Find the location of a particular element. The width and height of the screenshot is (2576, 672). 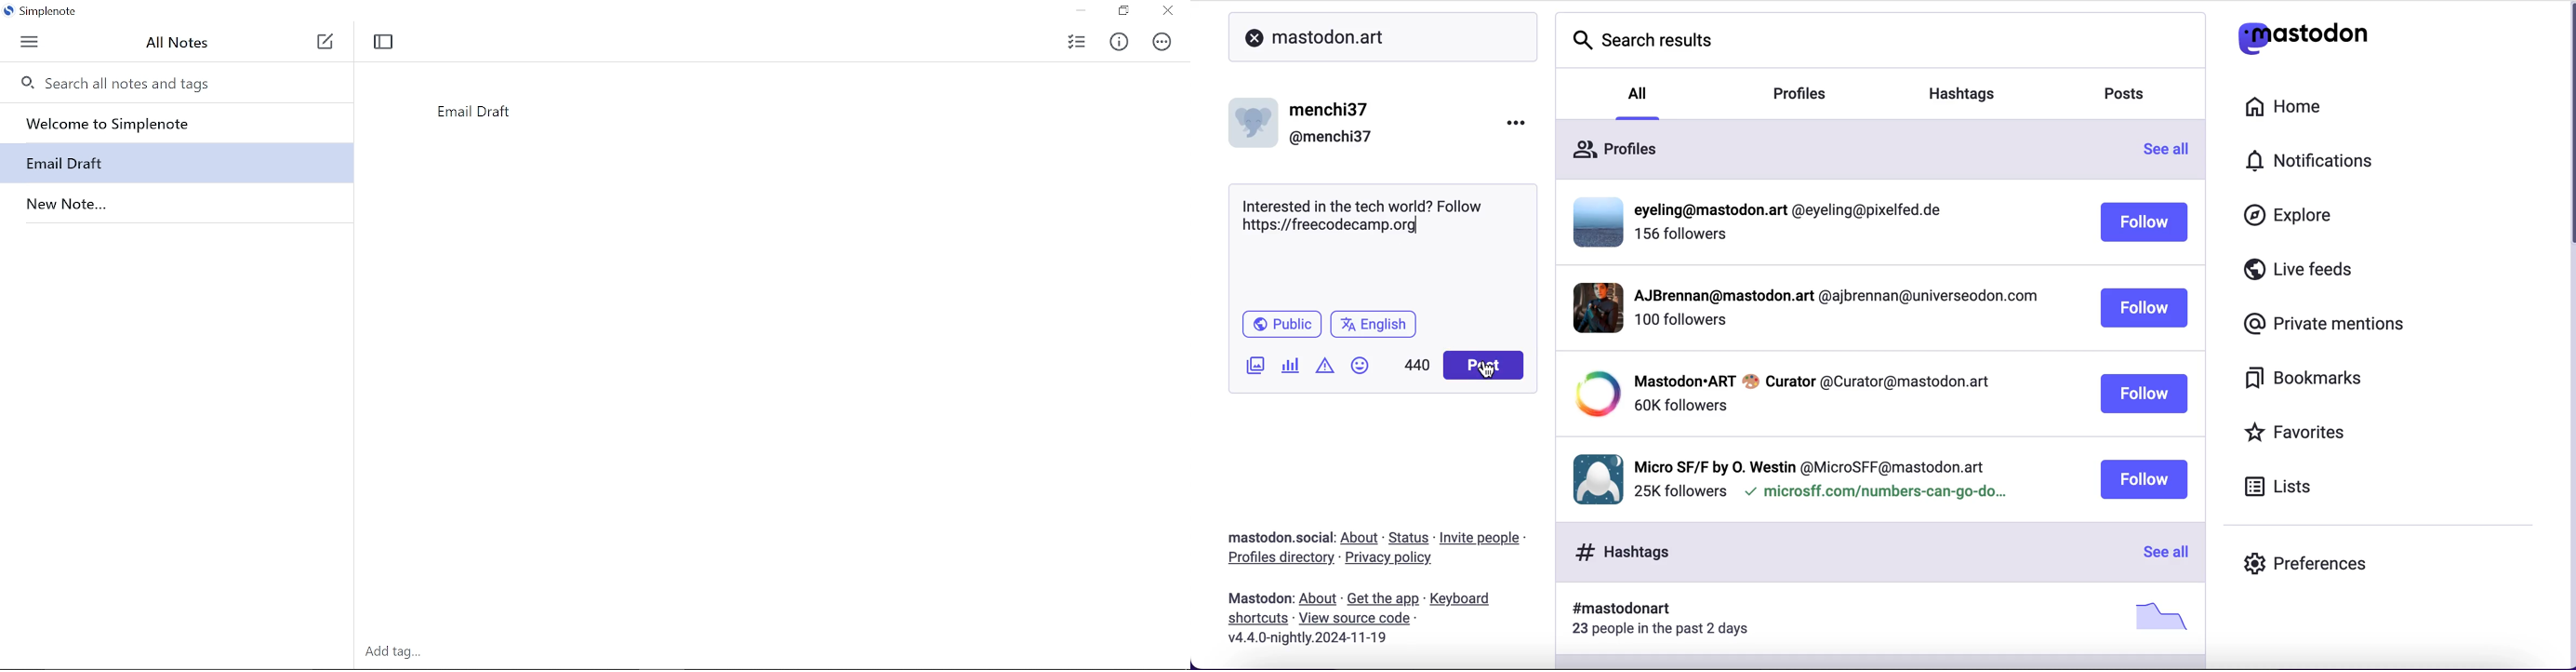

status is located at coordinates (1408, 536).